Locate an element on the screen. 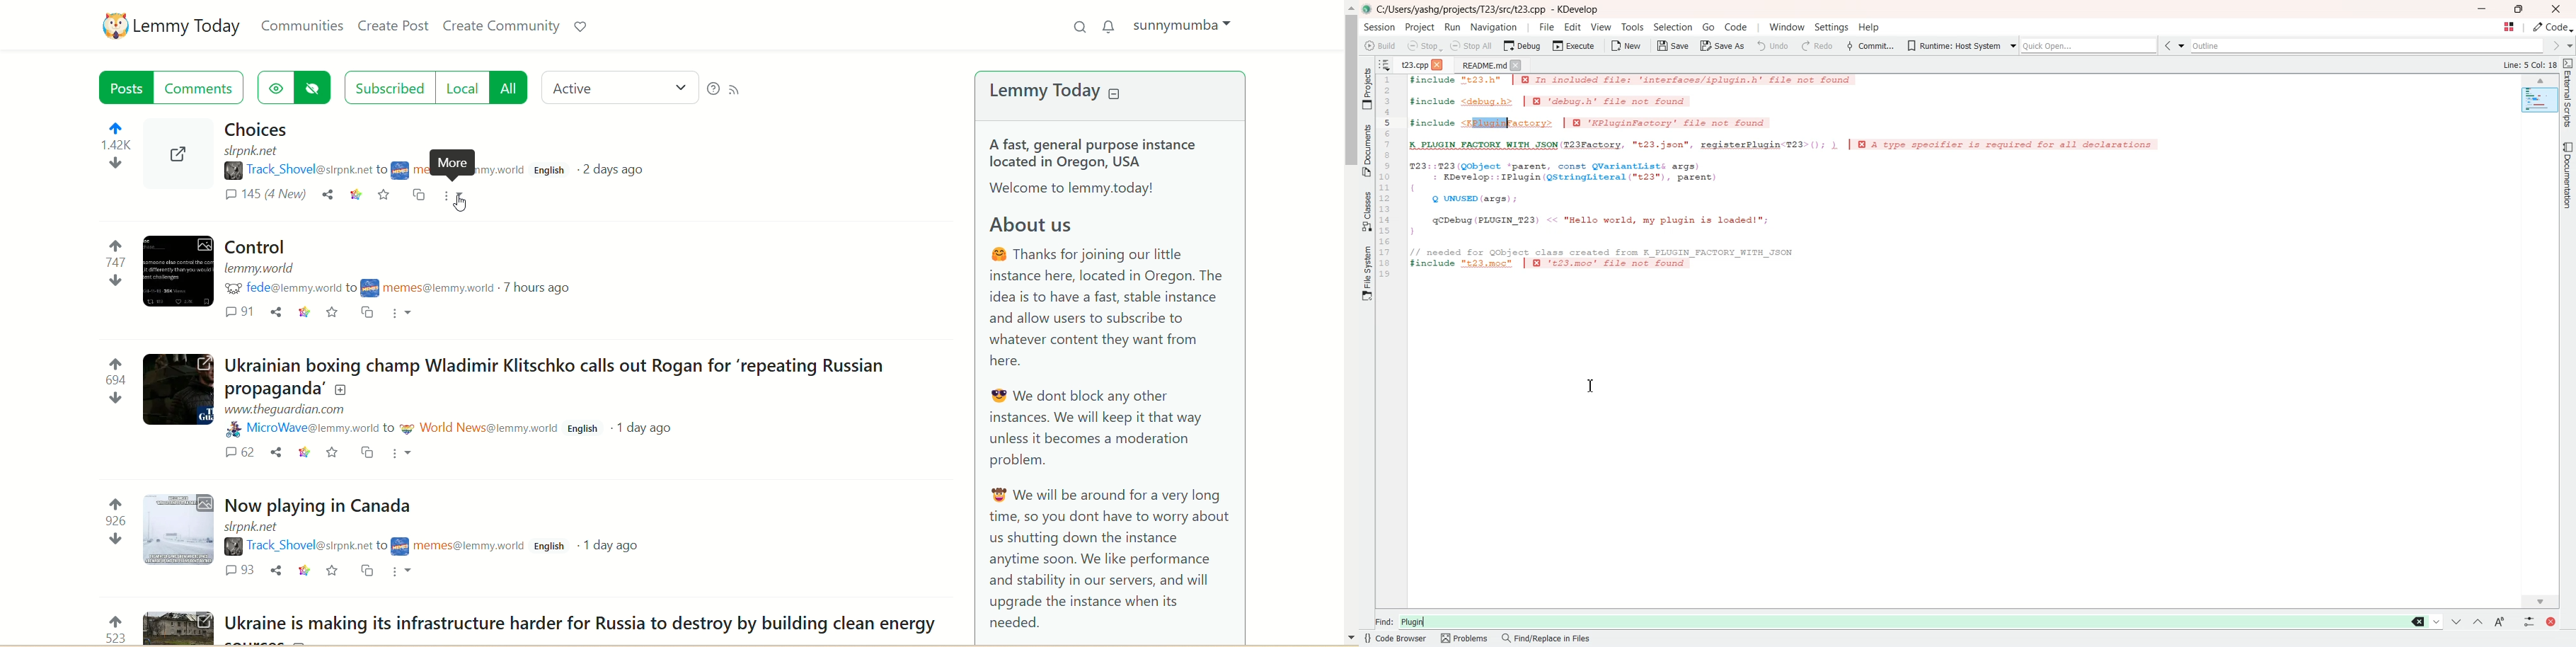 The width and height of the screenshot is (2576, 672). comments is located at coordinates (241, 571).